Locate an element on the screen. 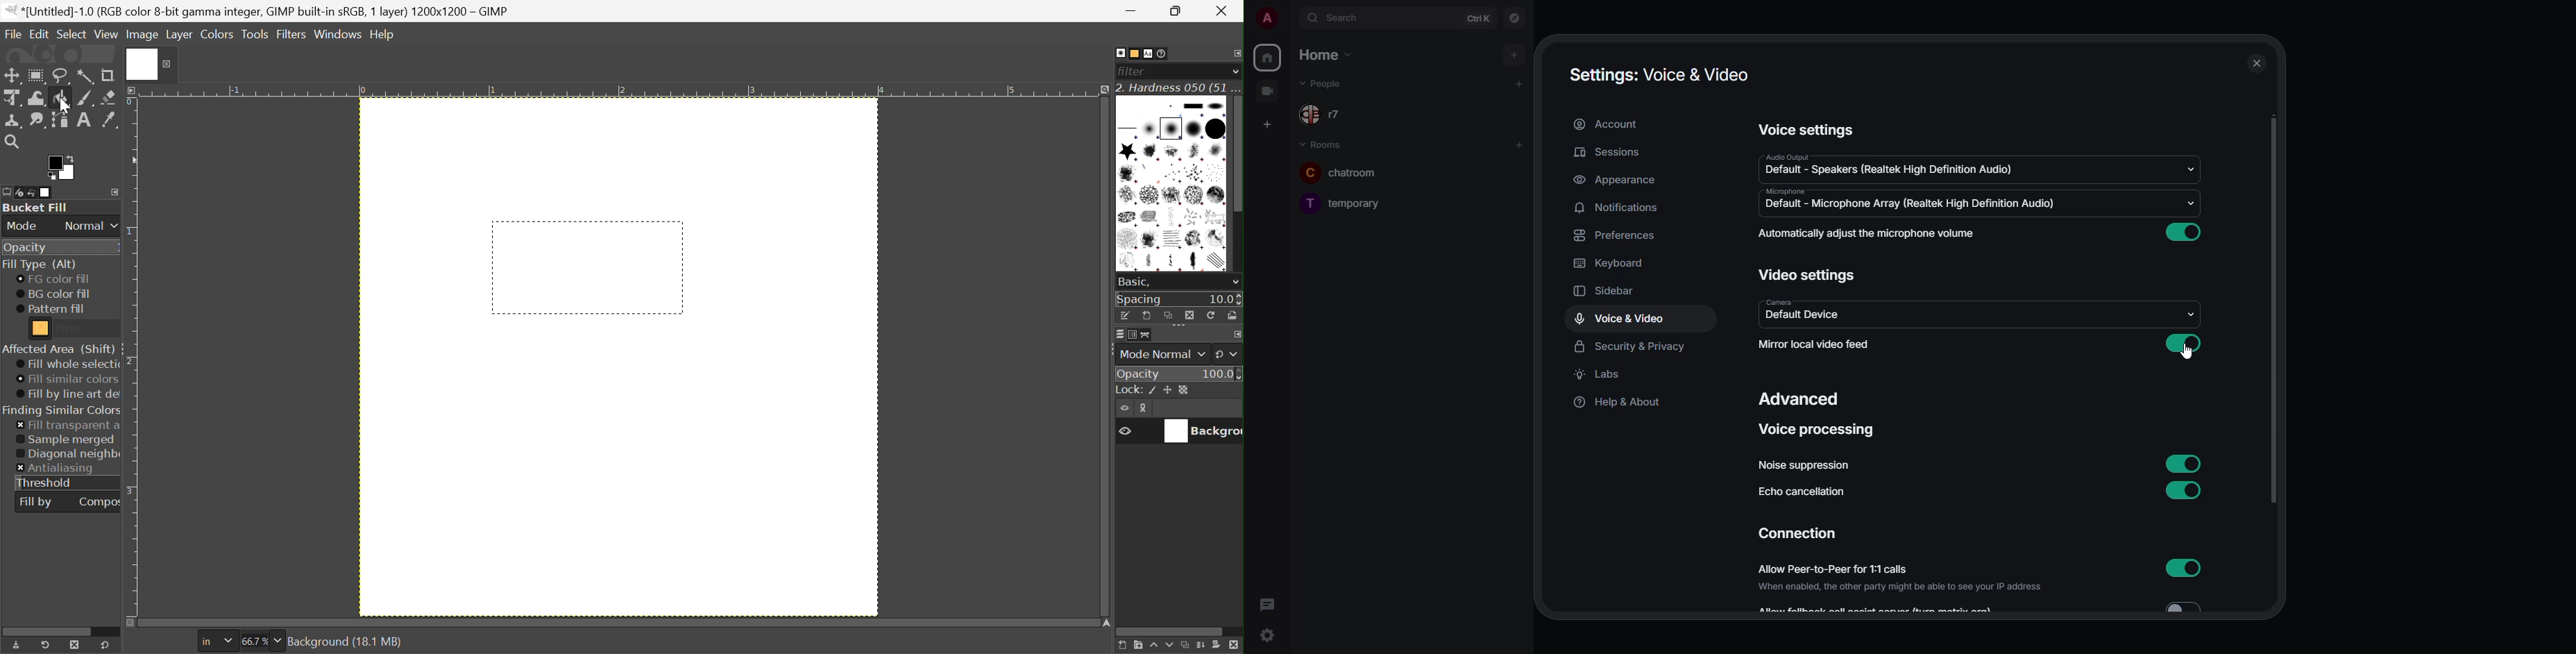 This screenshot has width=2576, height=672. sidebar is located at coordinates (1611, 291).